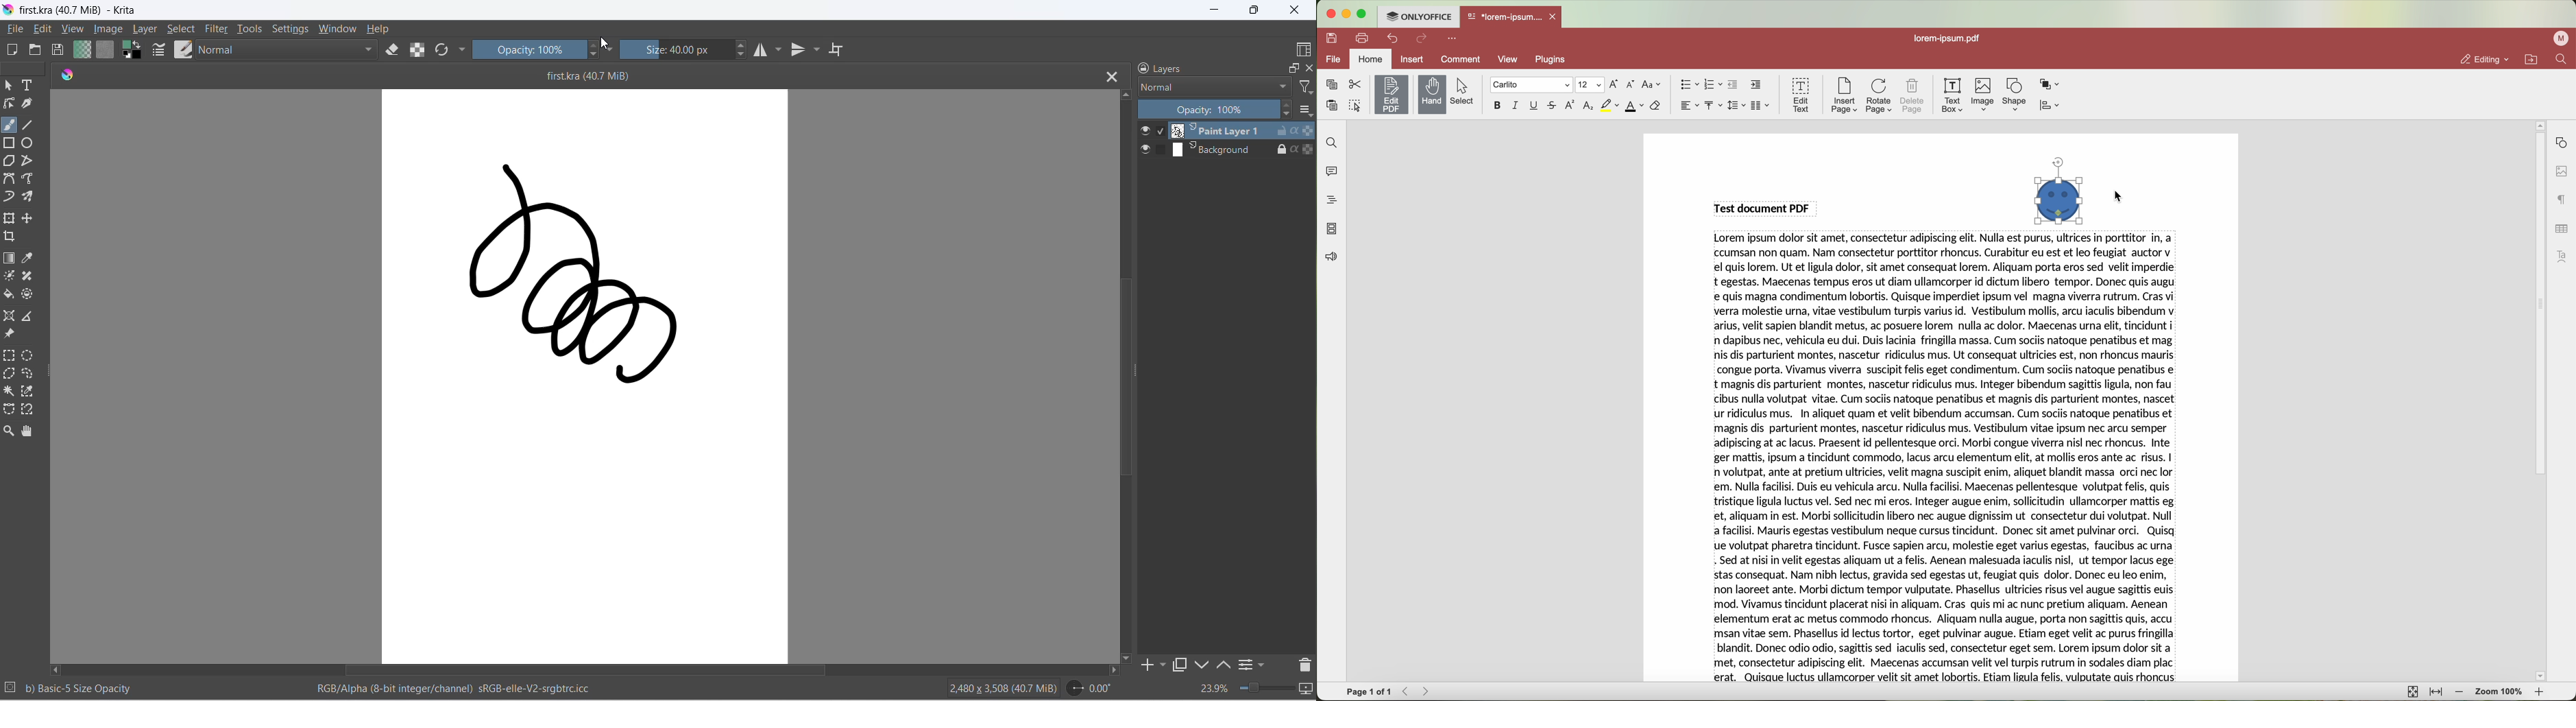  Describe the element at coordinates (1161, 131) in the screenshot. I see `Selected layer` at that location.